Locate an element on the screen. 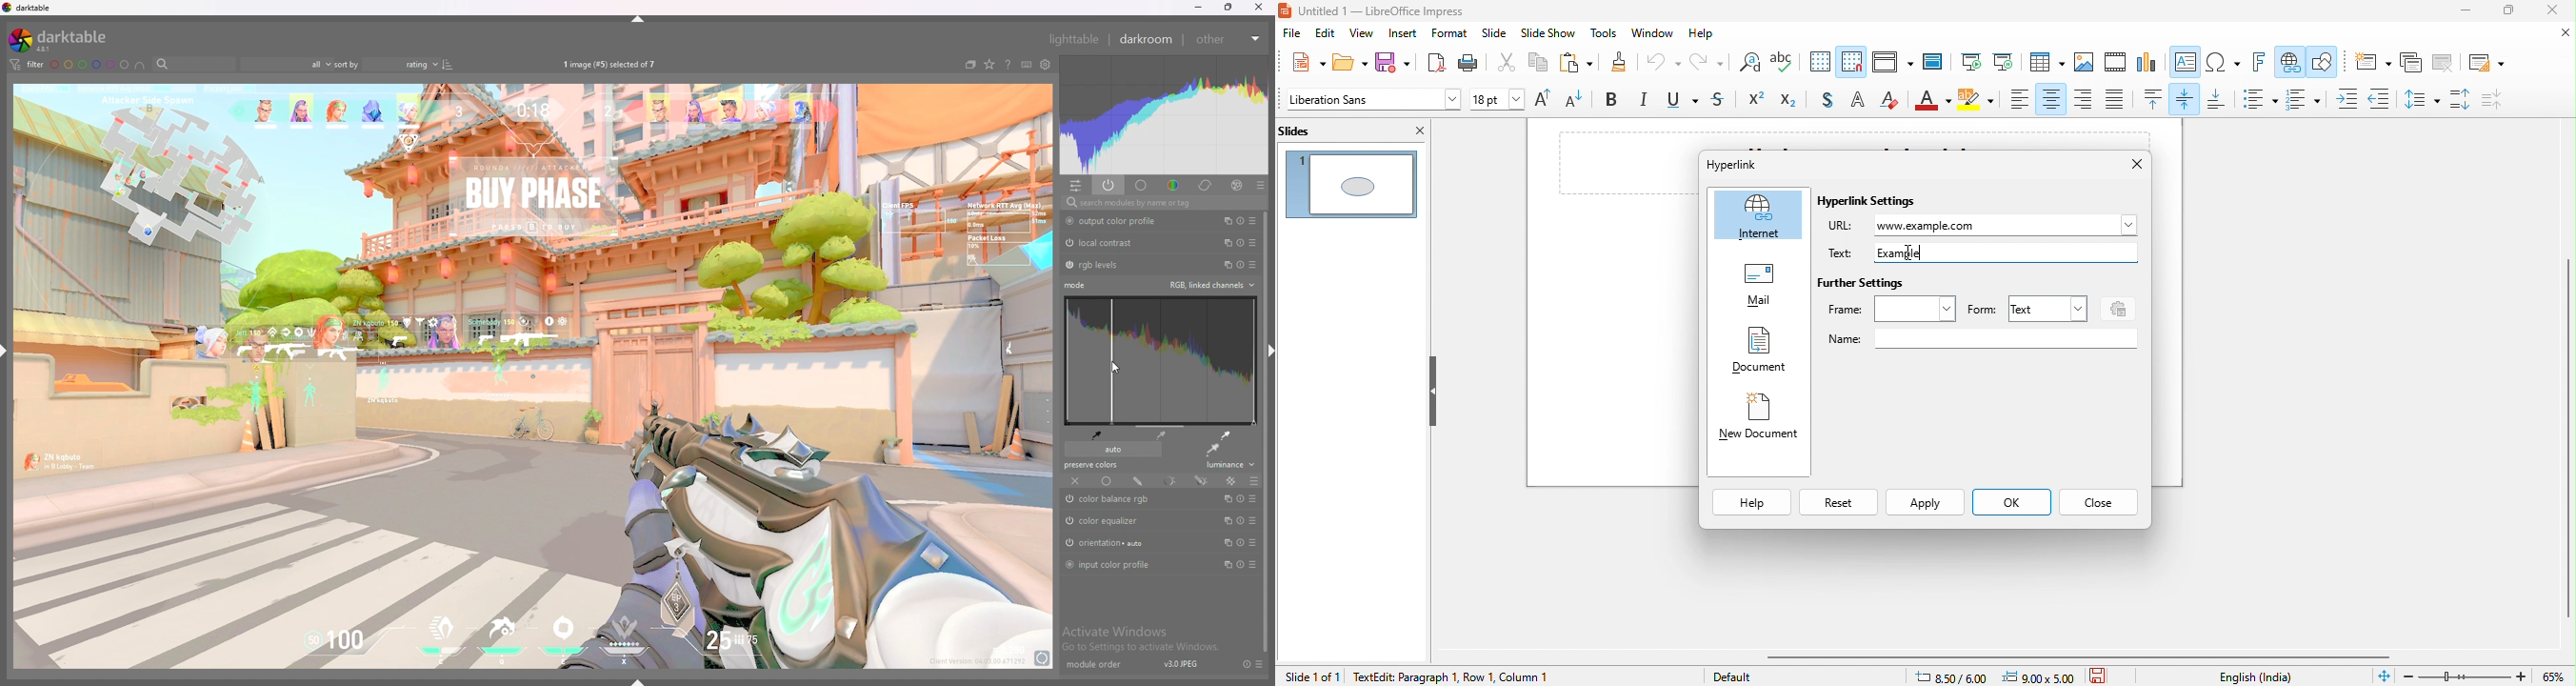 The width and height of the screenshot is (2576, 700). insert  is located at coordinates (1404, 33).